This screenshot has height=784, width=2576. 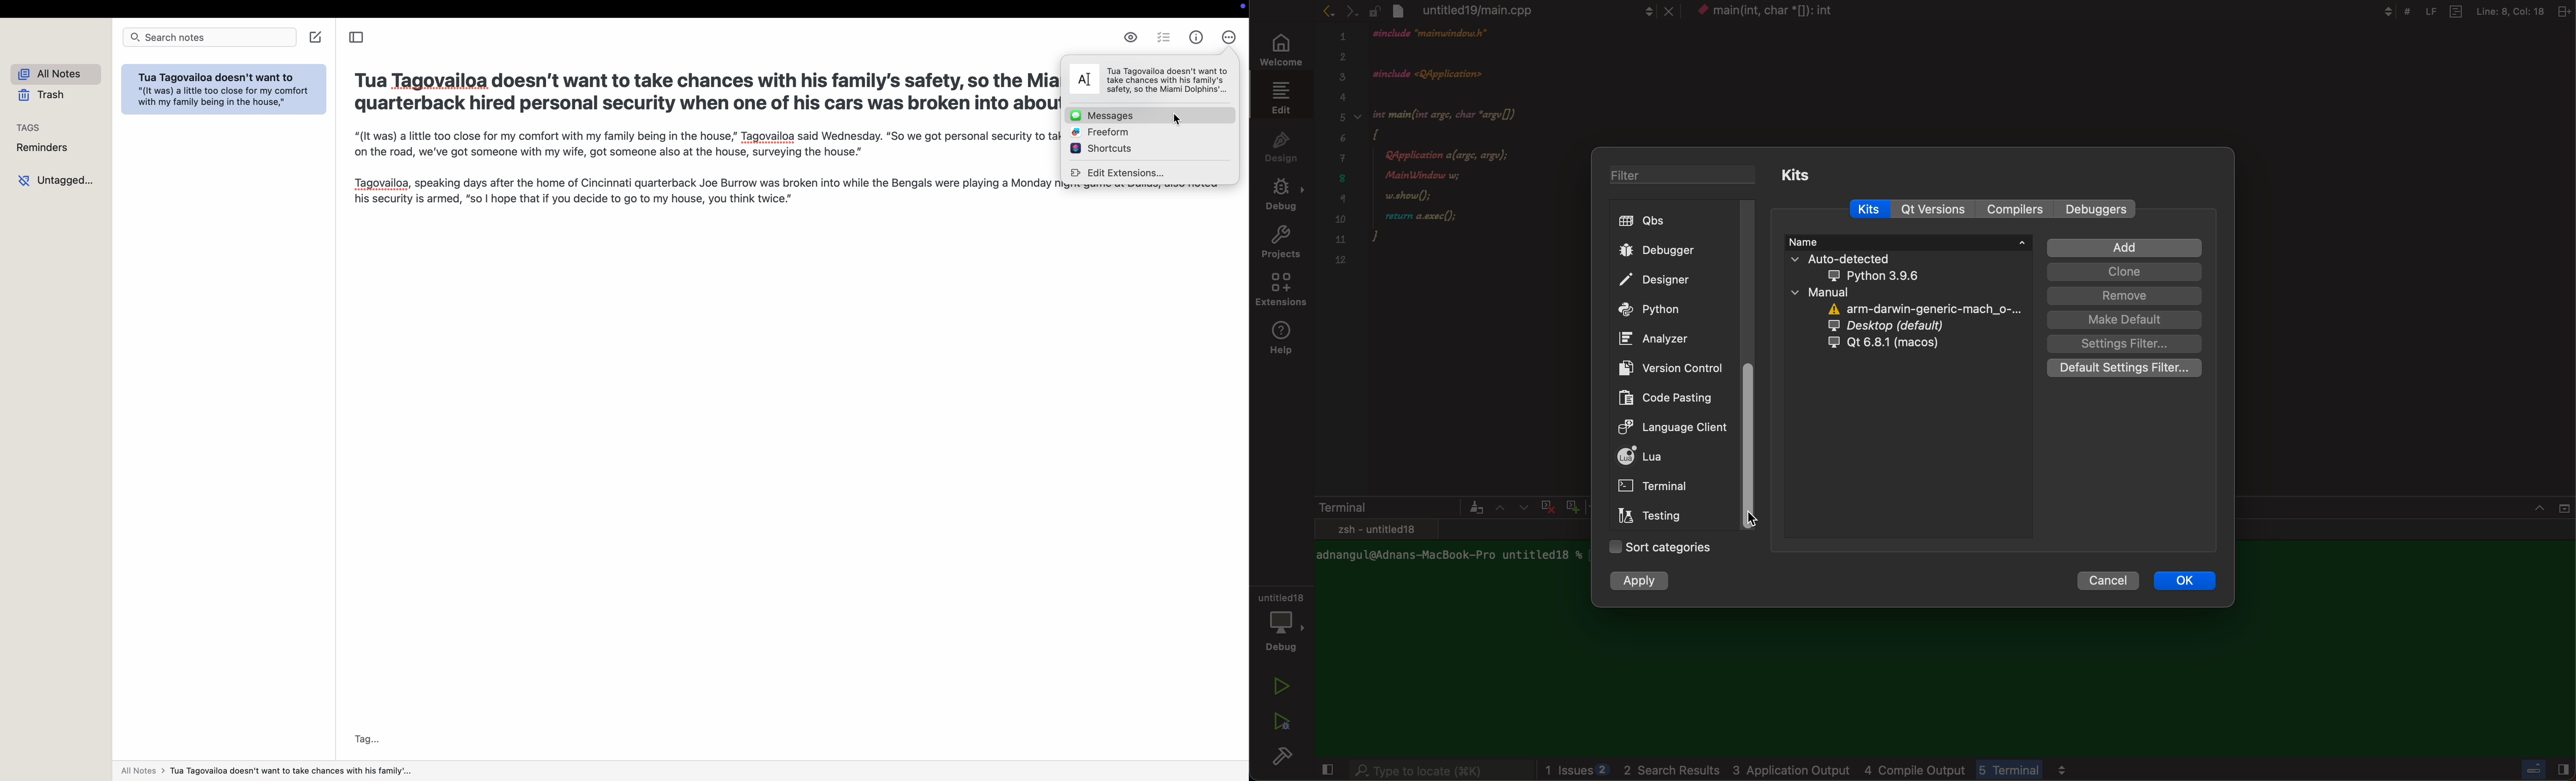 What do you see at coordinates (1758, 448) in the screenshot?
I see `Scroller ` at bounding box center [1758, 448].